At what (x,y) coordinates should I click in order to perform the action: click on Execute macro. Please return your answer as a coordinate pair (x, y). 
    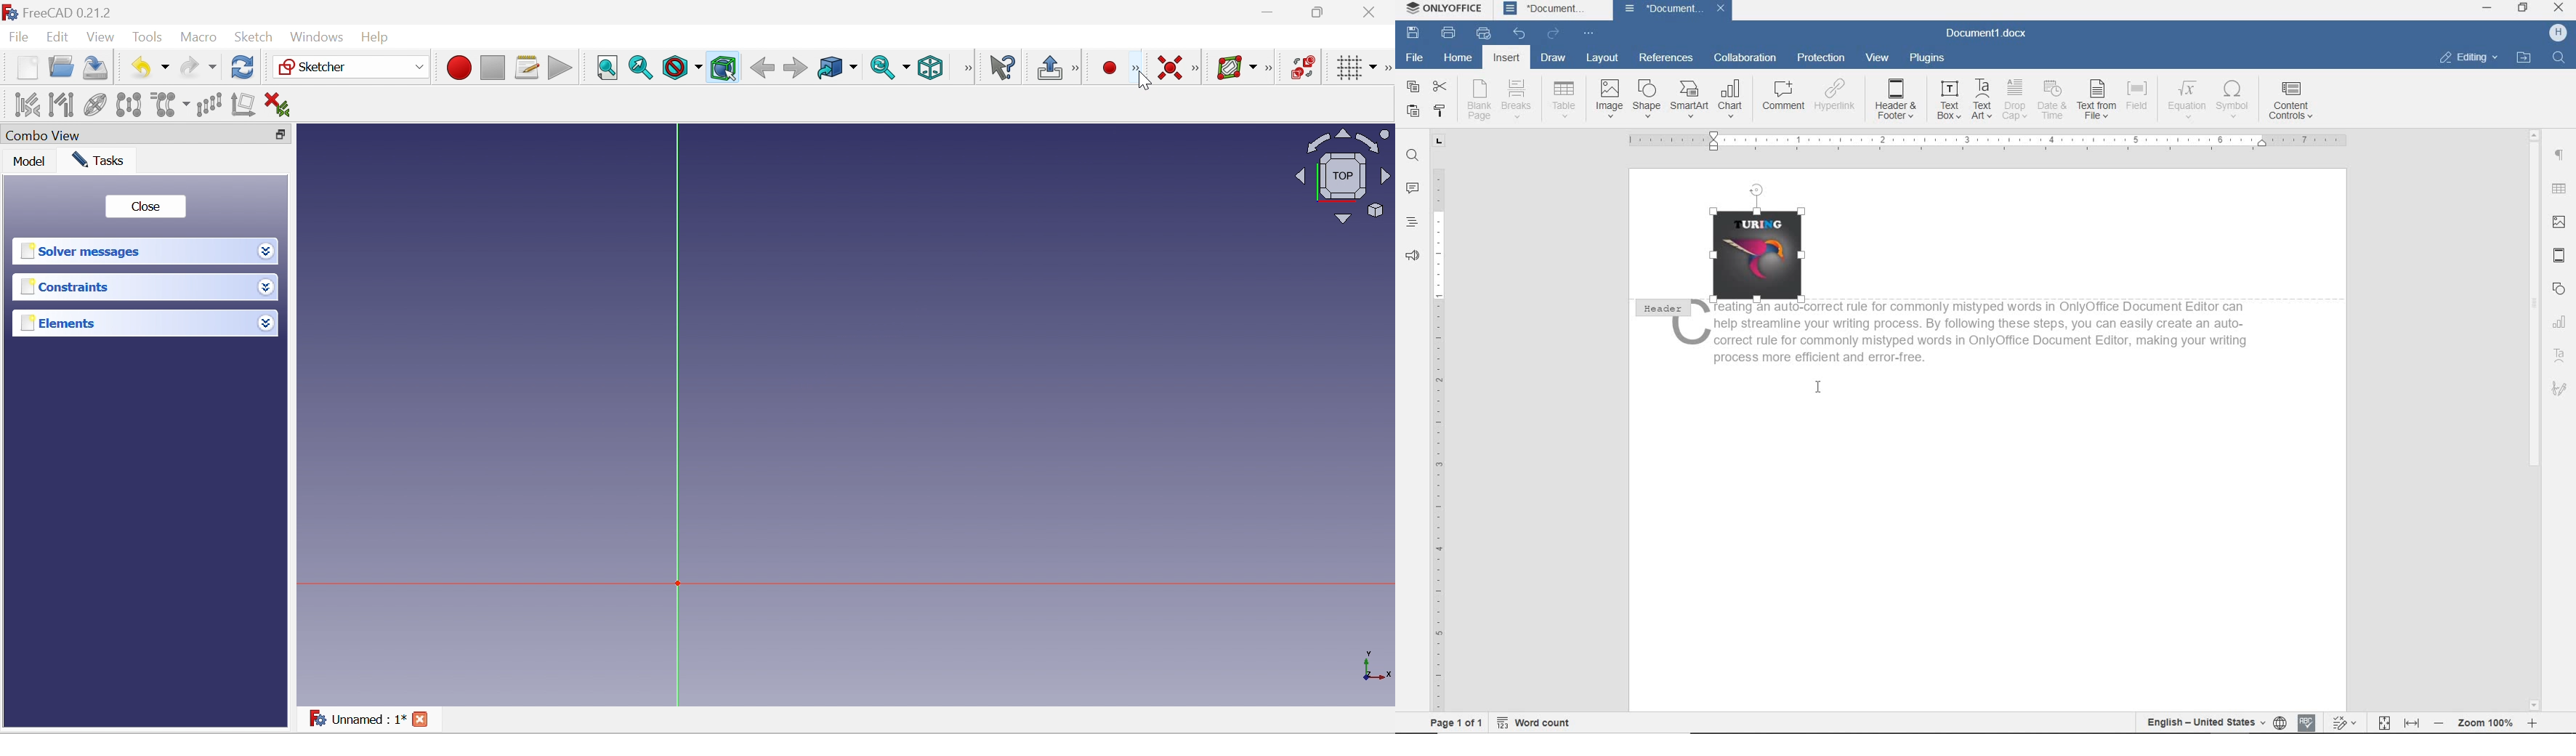
    Looking at the image, I should click on (558, 66).